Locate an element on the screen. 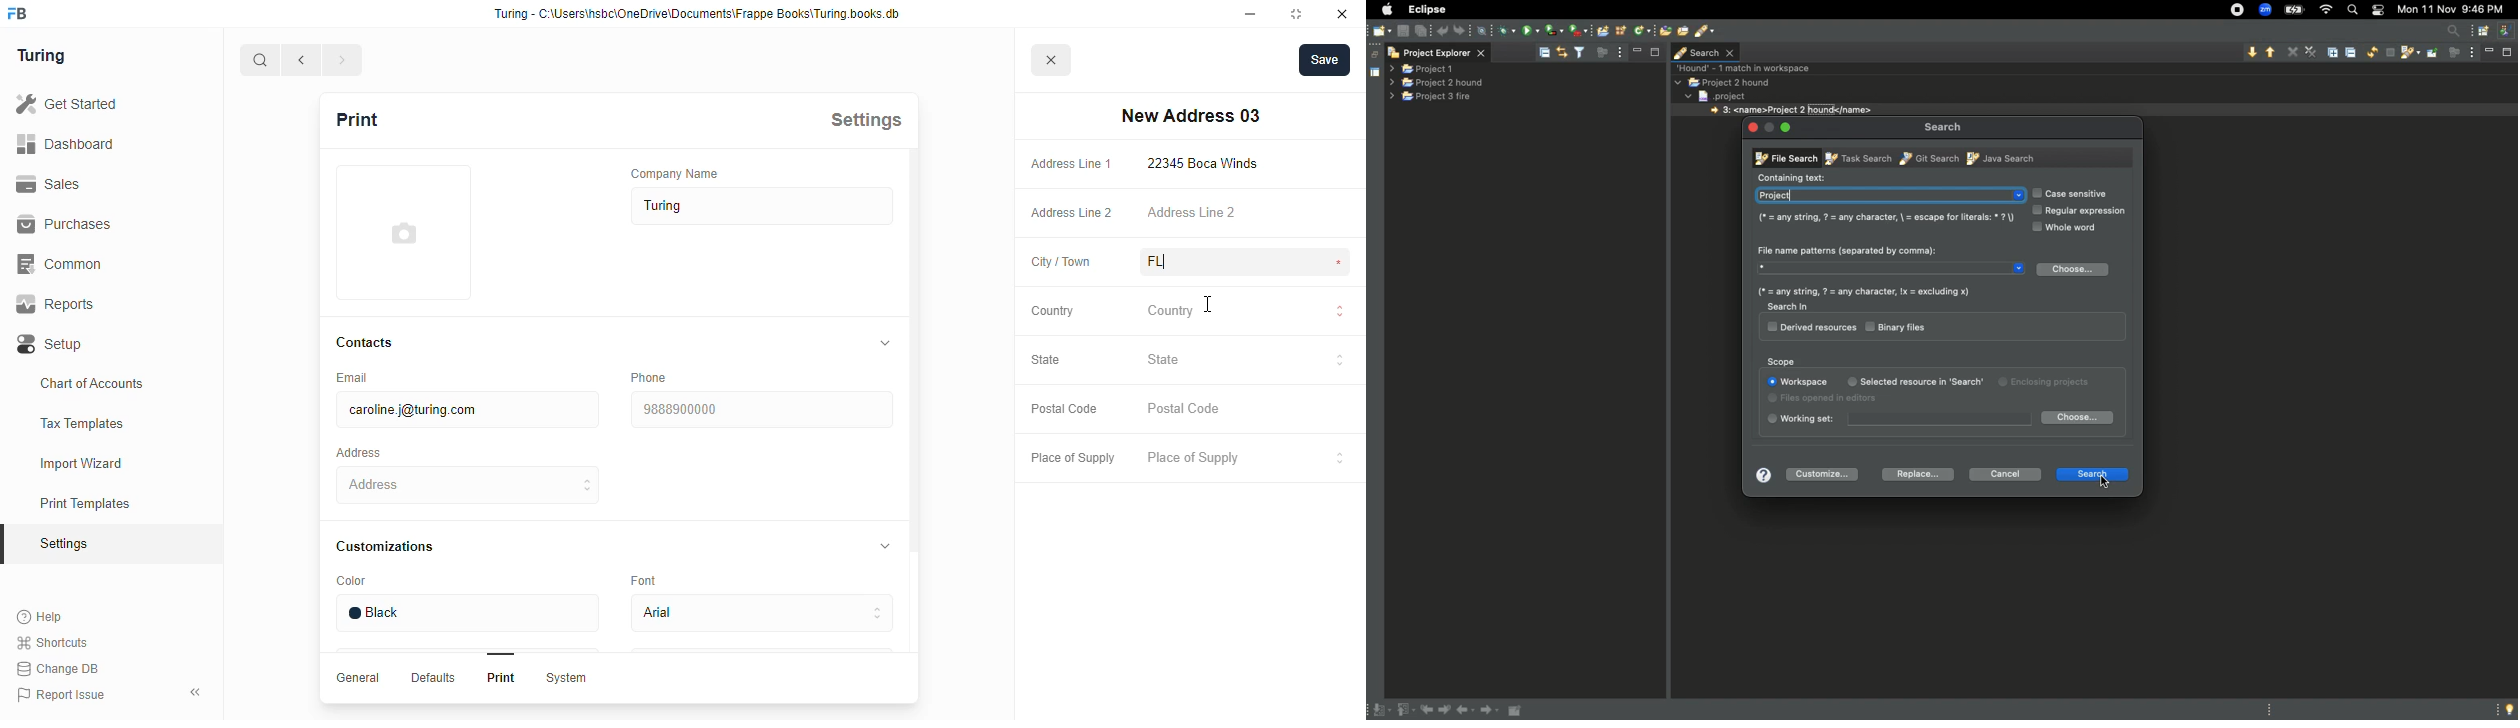  Turing - C:\Users\hshc\OneDrive\Documents\Frappe Books\Turing.books.db is located at coordinates (699, 14).